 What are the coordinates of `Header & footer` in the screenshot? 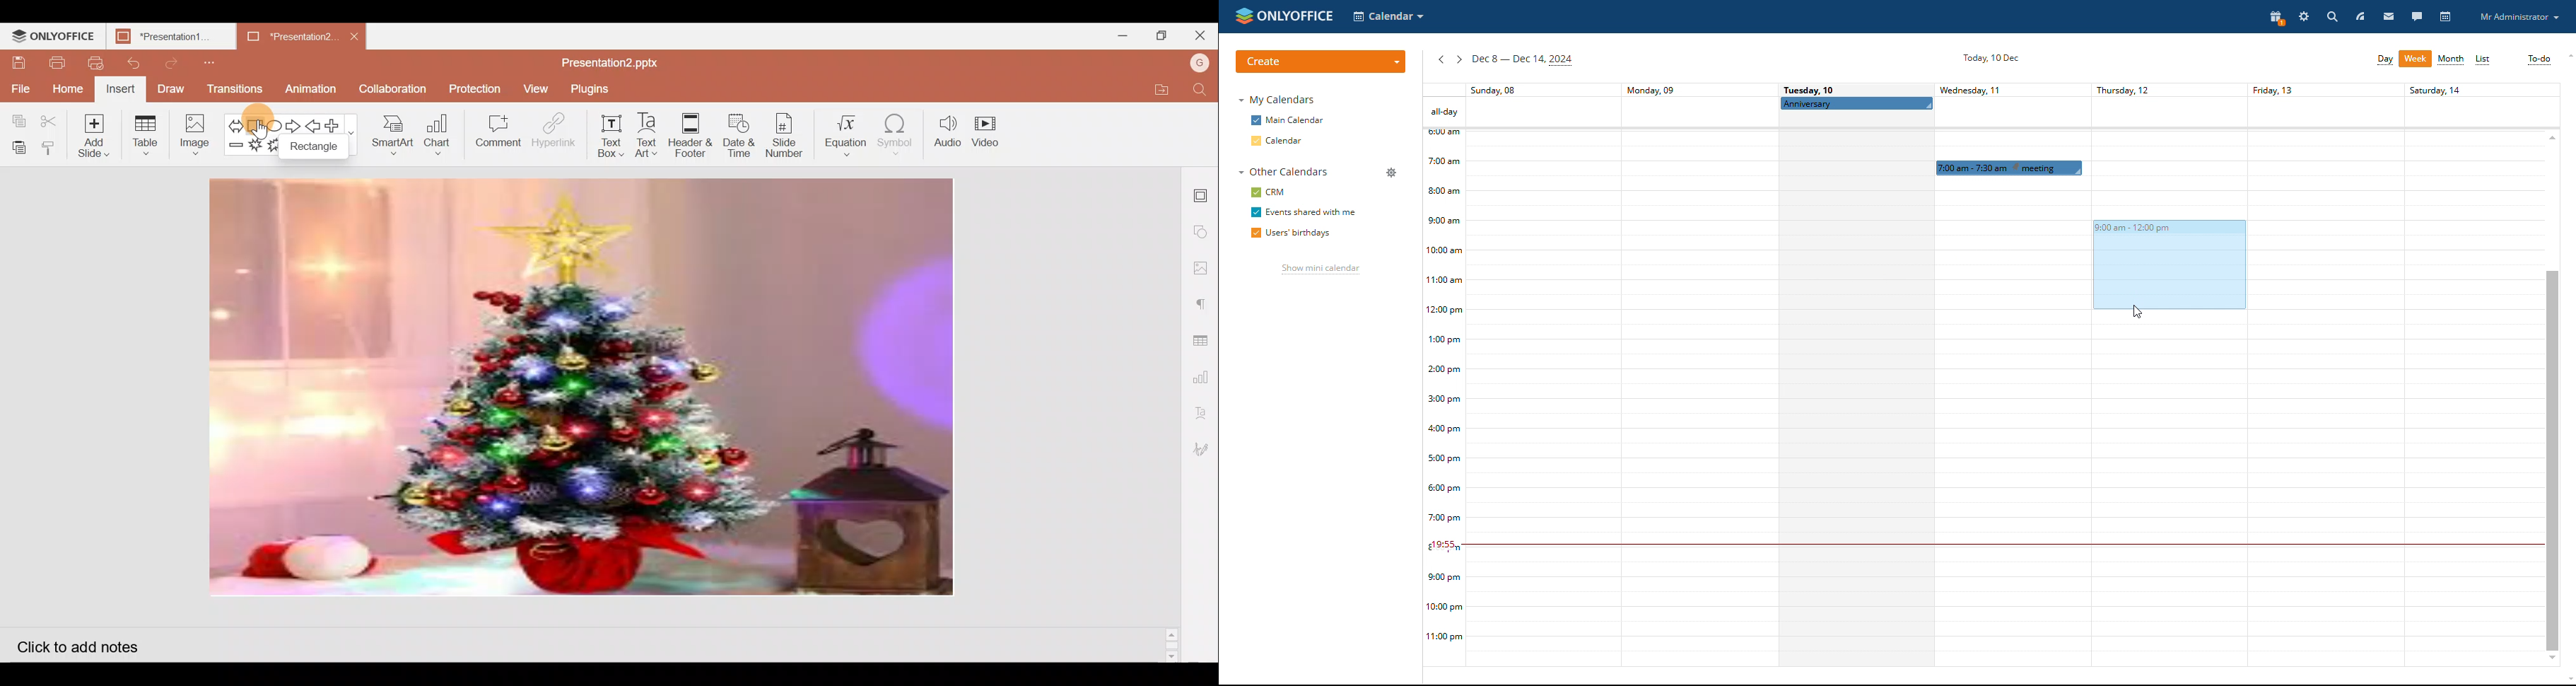 It's located at (690, 137).